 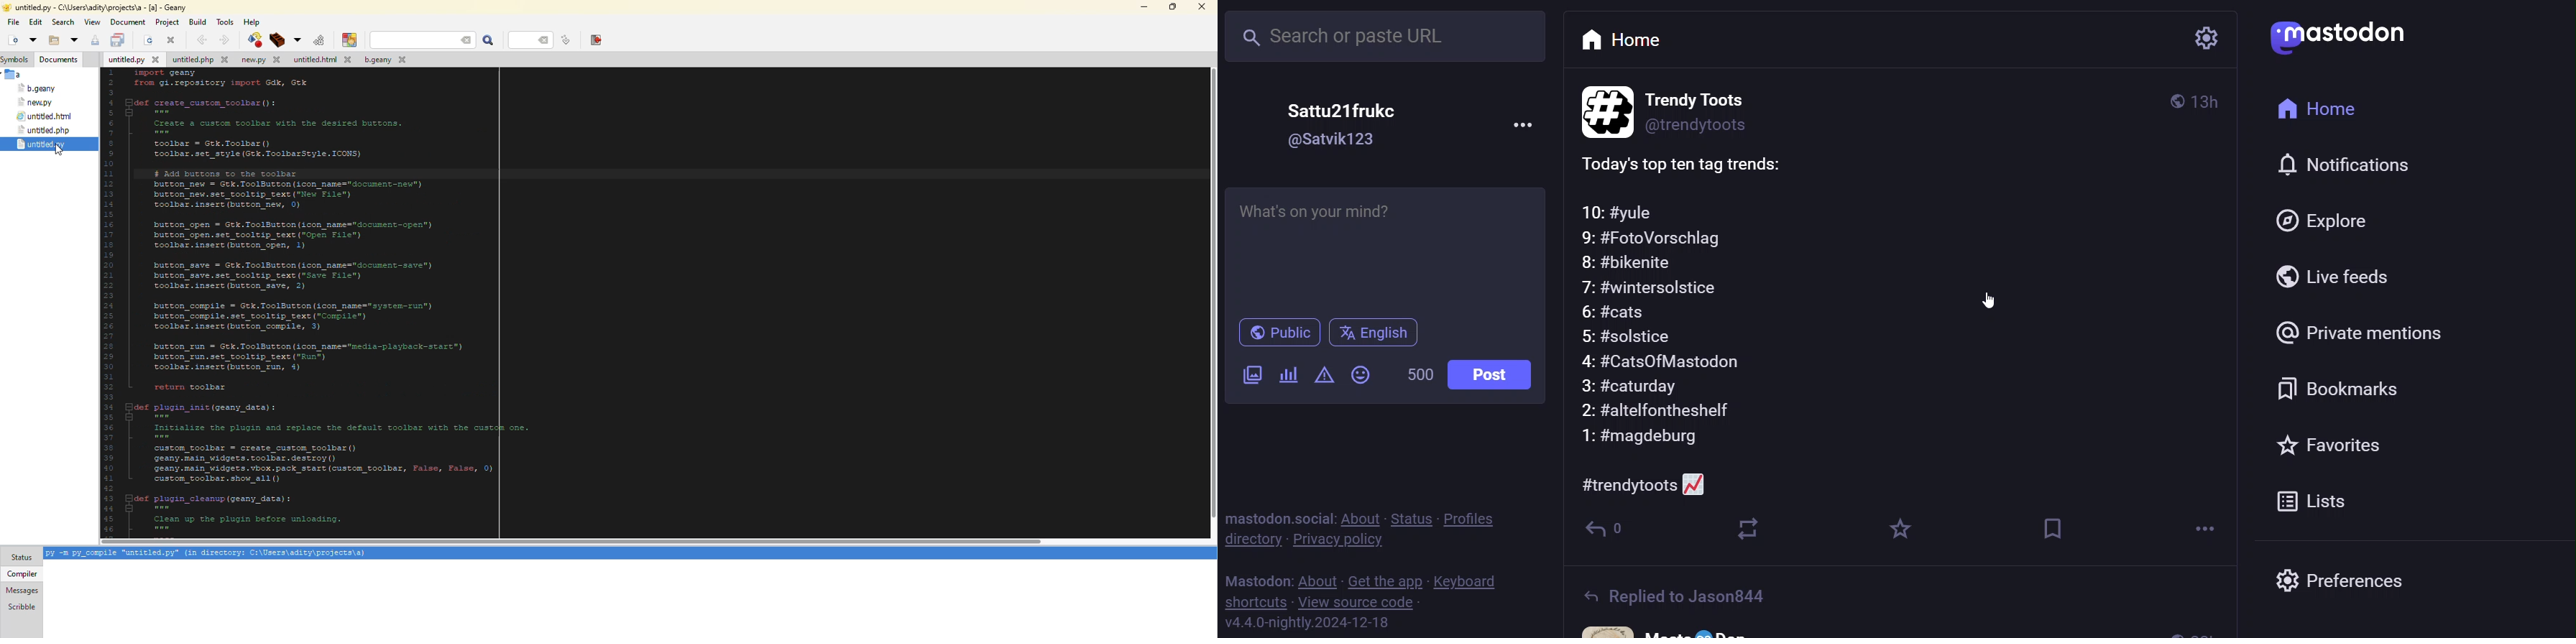 I want to click on view source code, so click(x=1358, y=601).